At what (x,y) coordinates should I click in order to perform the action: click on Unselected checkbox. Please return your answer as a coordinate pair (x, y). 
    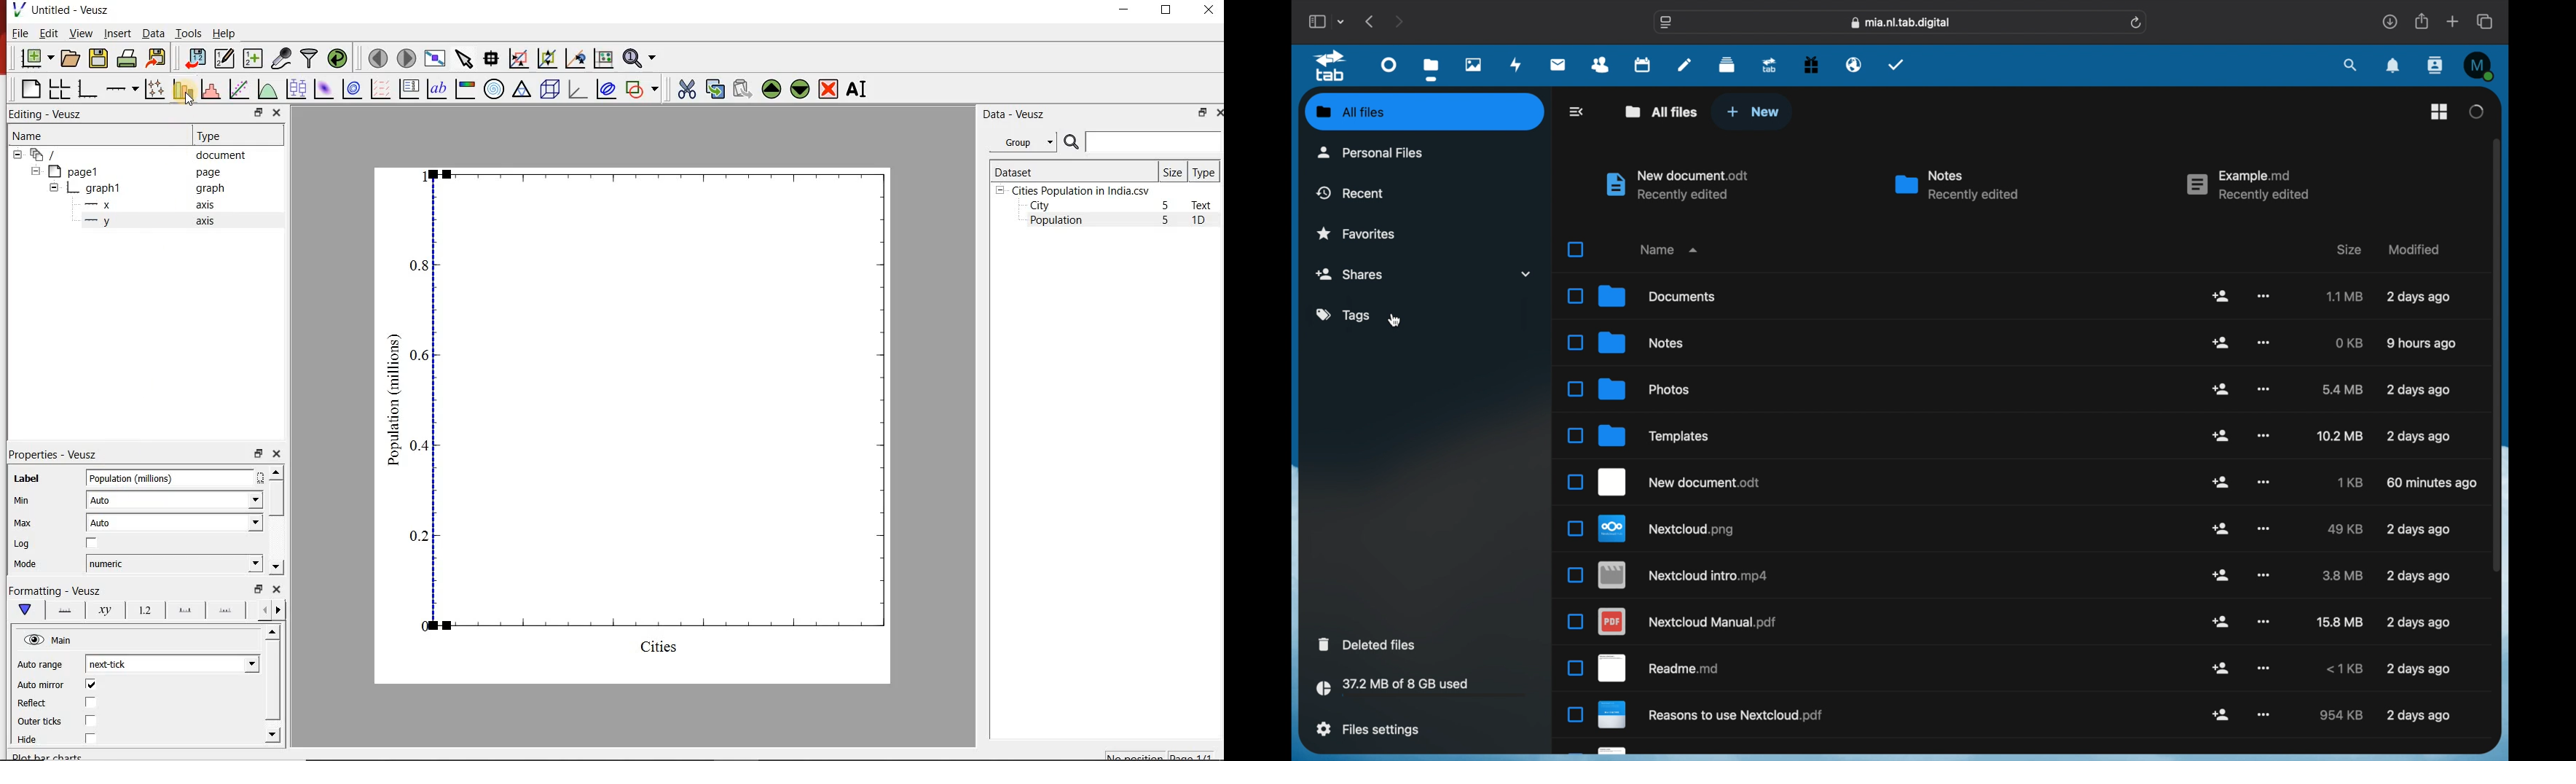
    Looking at the image, I should click on (1575, 295).